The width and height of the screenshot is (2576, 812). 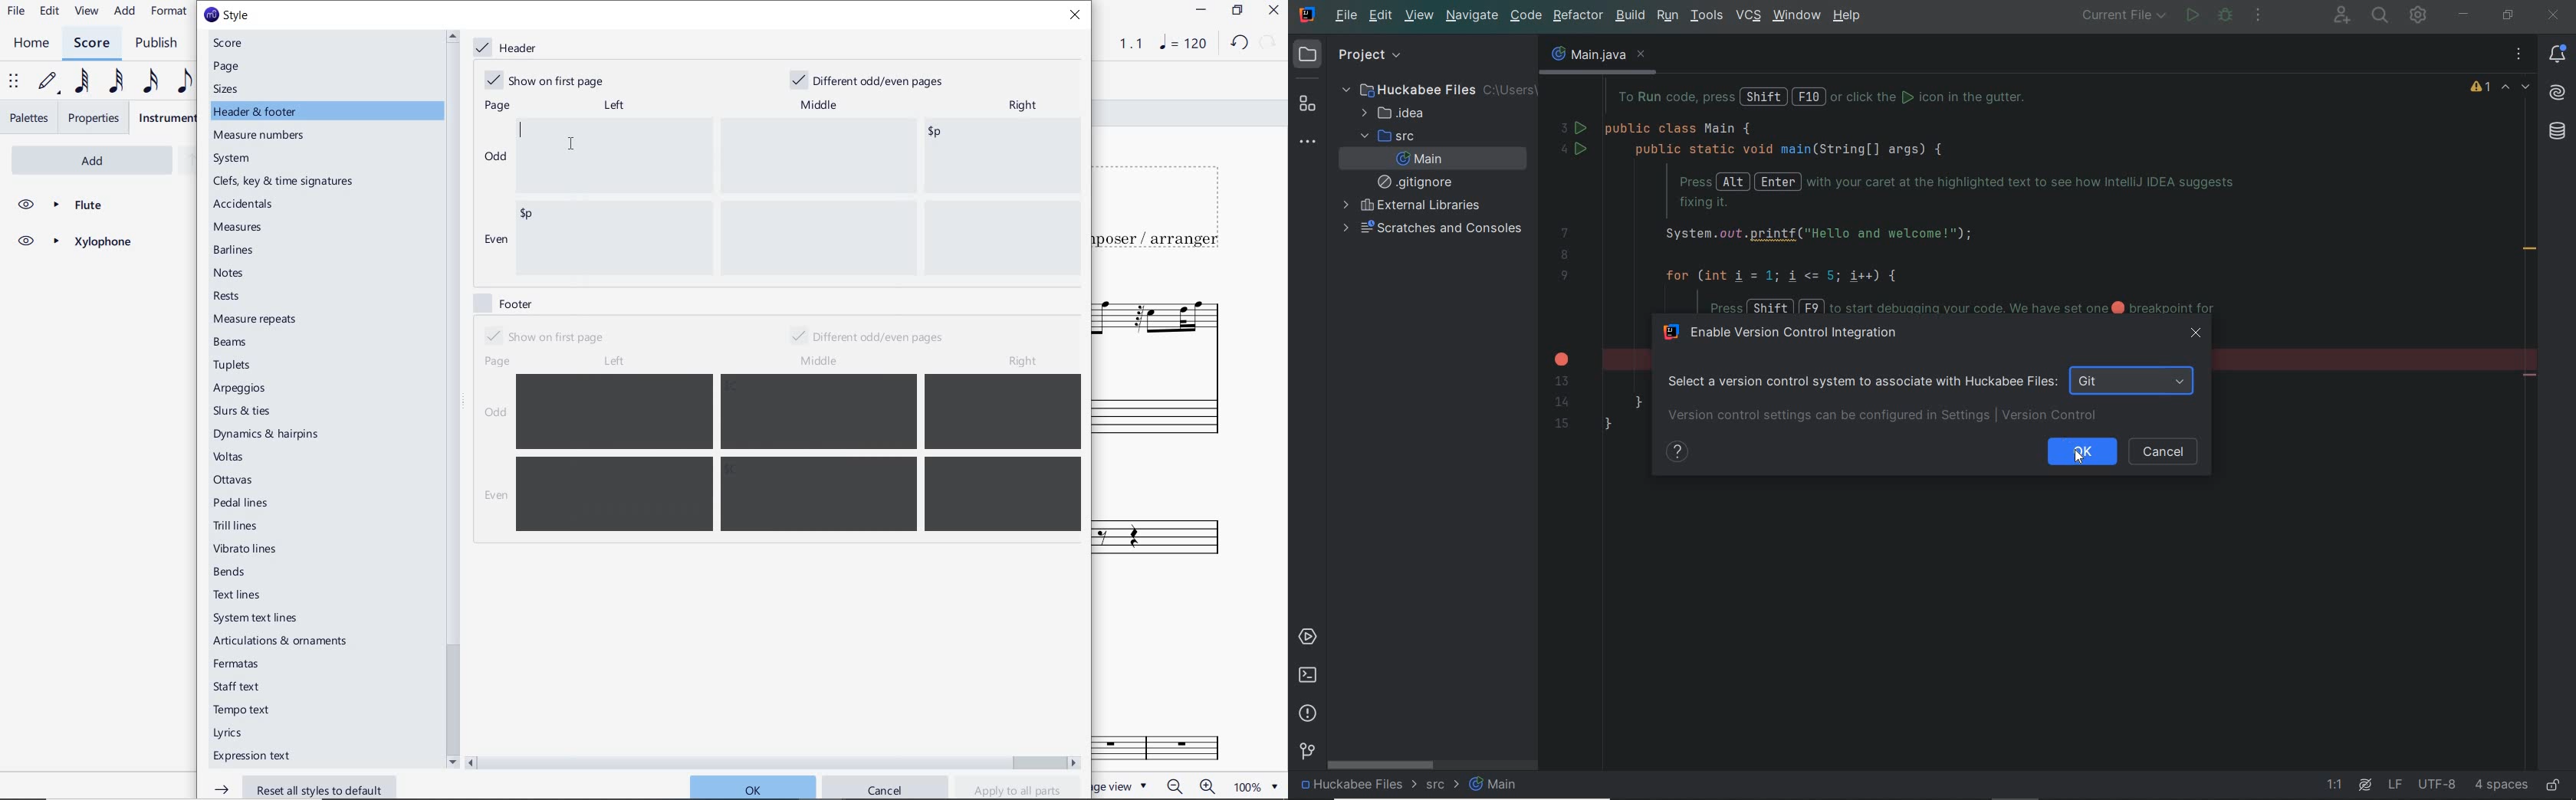 What do you see at coordinates (498, 361) in the screenshot?
I see `page` at bounding box center [498, 361].